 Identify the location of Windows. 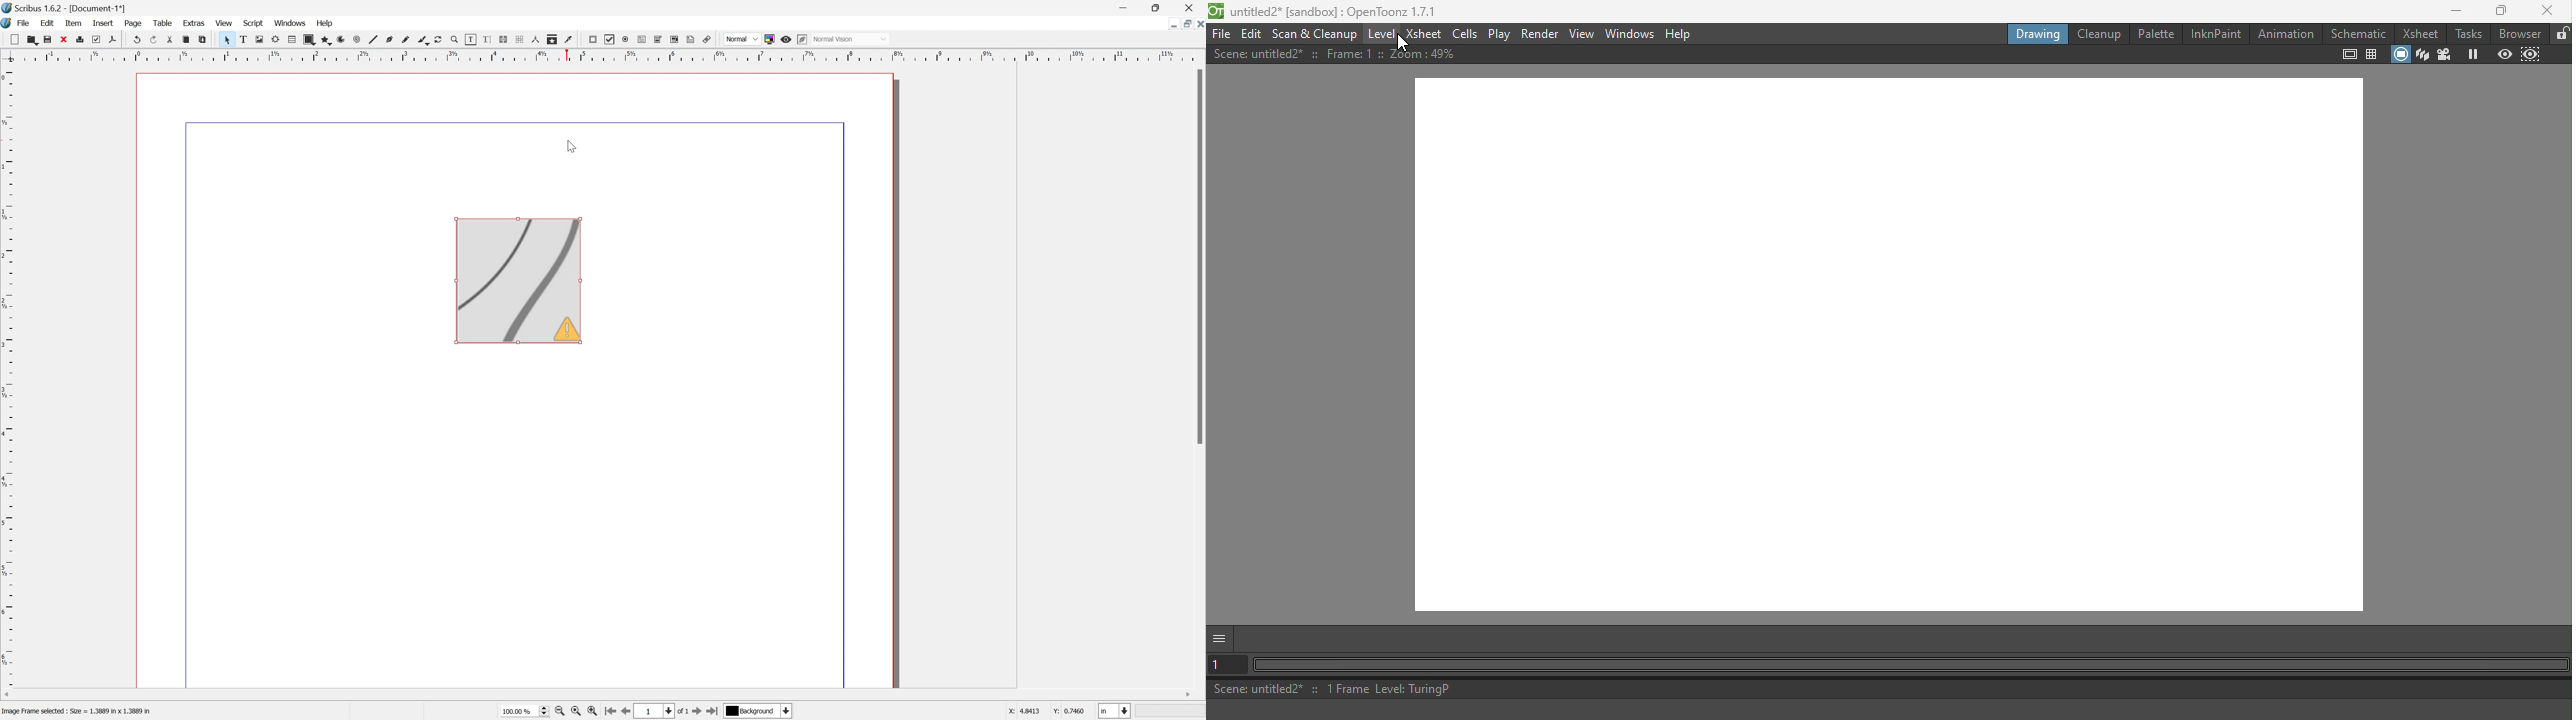
(1631, 34).